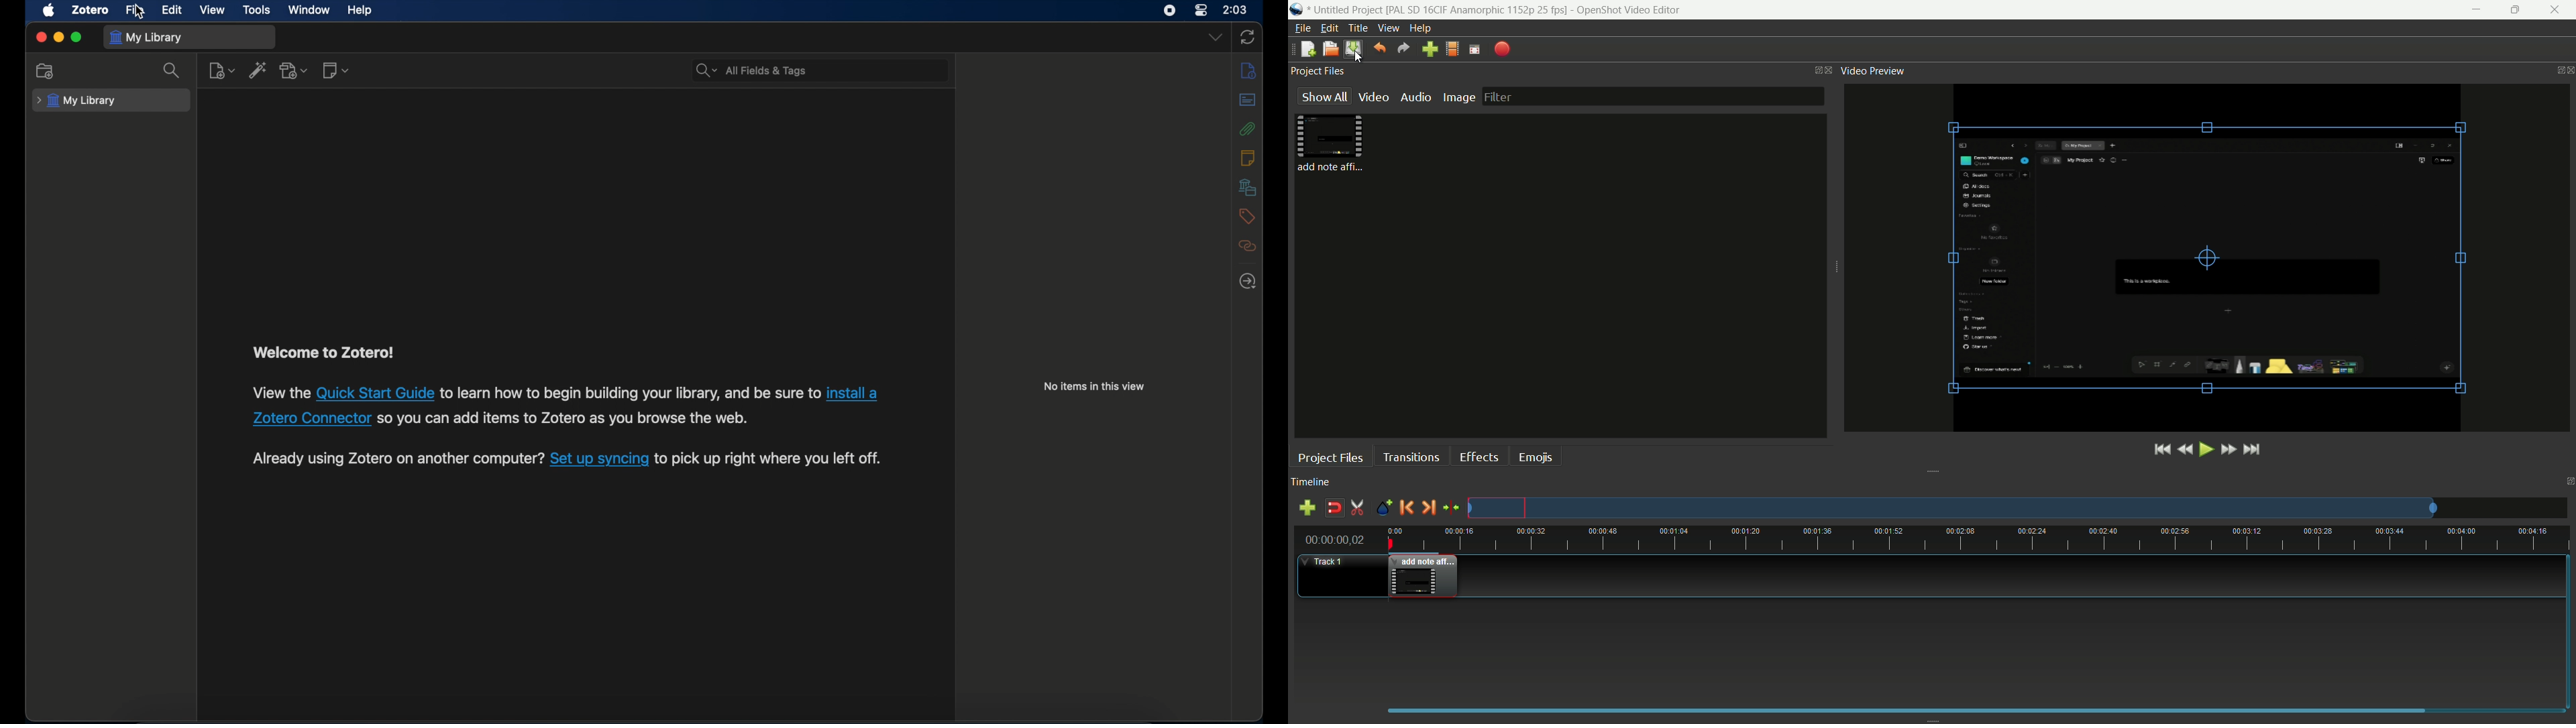 The image size is (2576, 728). Describe the element at coordinates (257, 10) in the screenshot. I see `tools` at that location.